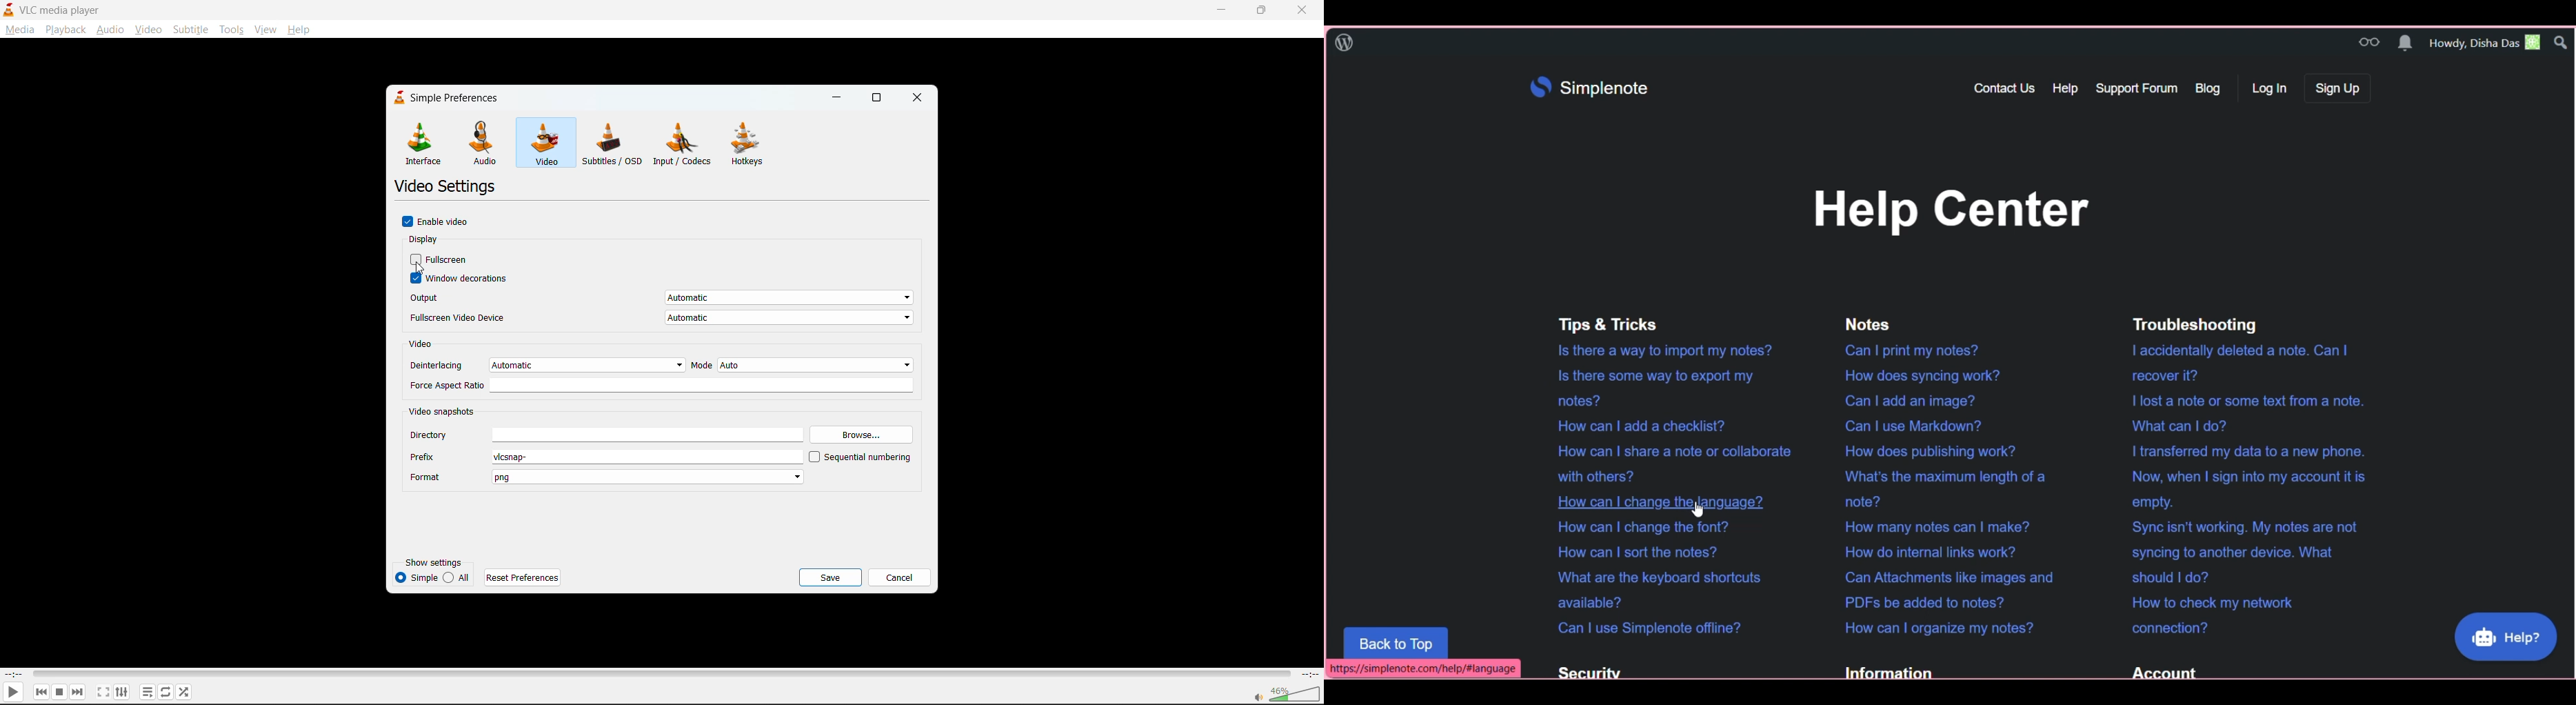  Describe the element at coordinates (1284, 693) in the screenshot. I see `volume` at that location.